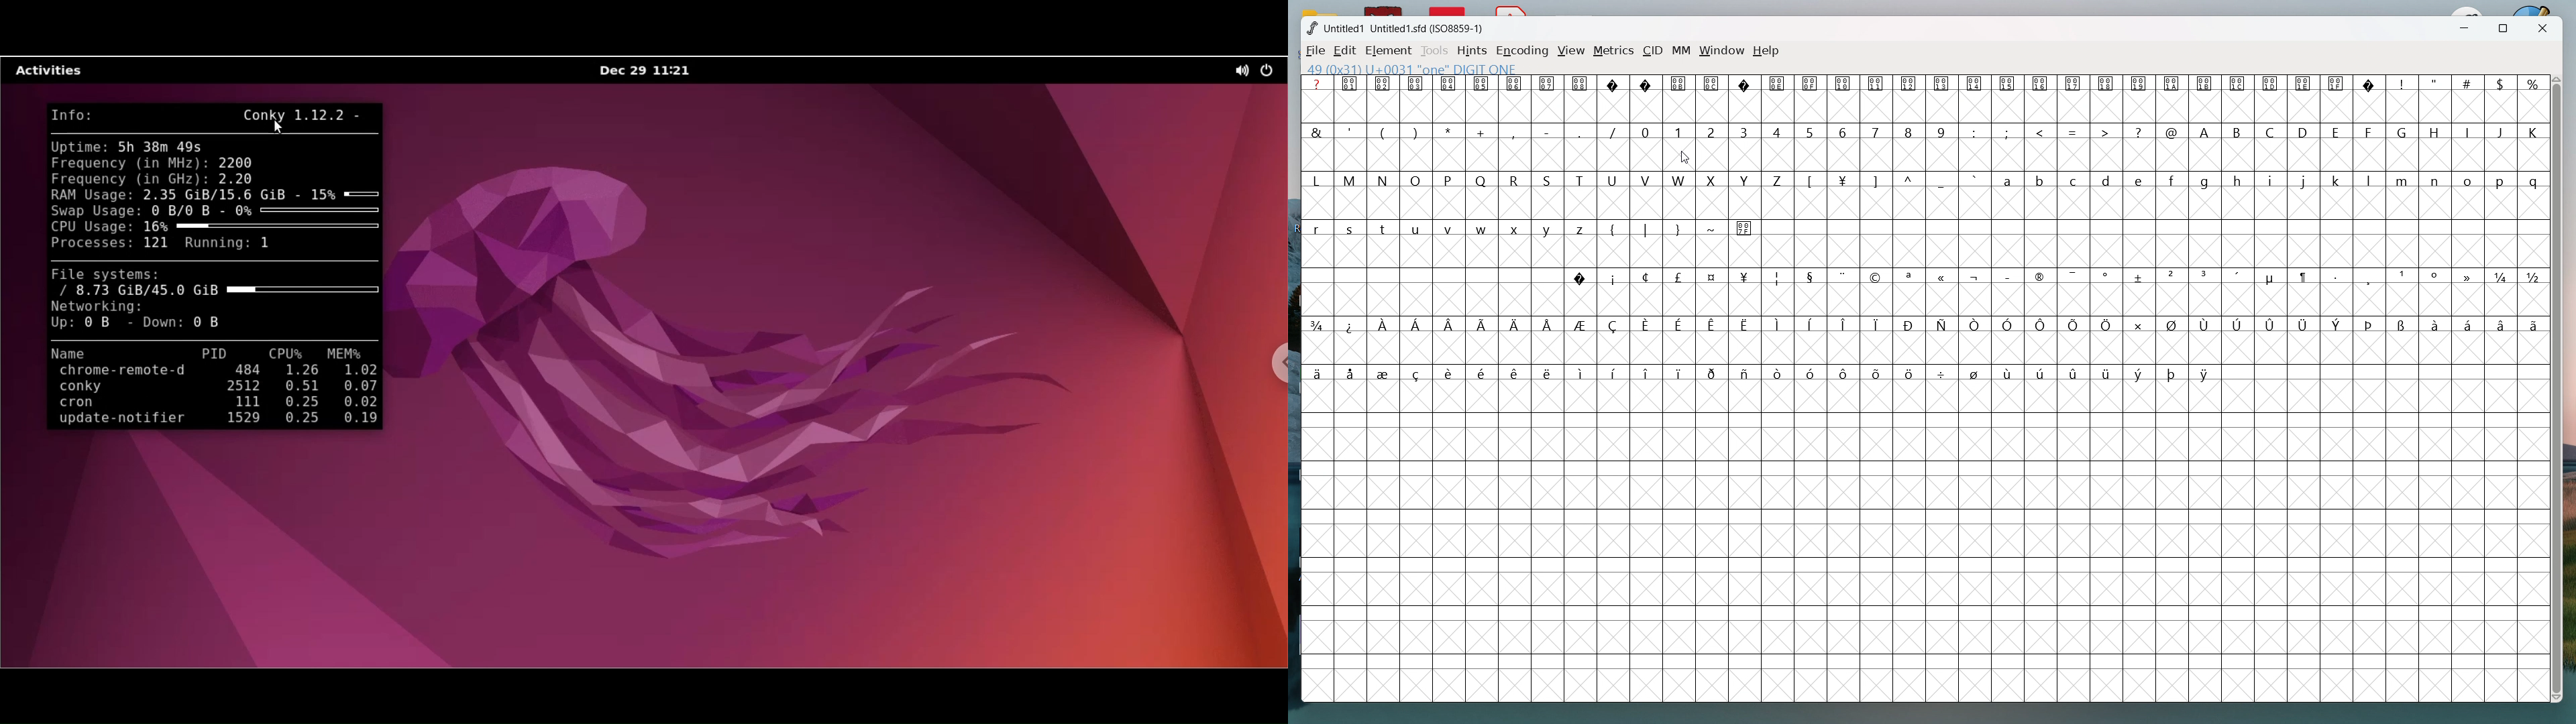 This screenshot has width=2576, height=728. What do you see at coordinates (1744, 180) in the screenshot?
I see `Y` at bounding box center [1744, 180].